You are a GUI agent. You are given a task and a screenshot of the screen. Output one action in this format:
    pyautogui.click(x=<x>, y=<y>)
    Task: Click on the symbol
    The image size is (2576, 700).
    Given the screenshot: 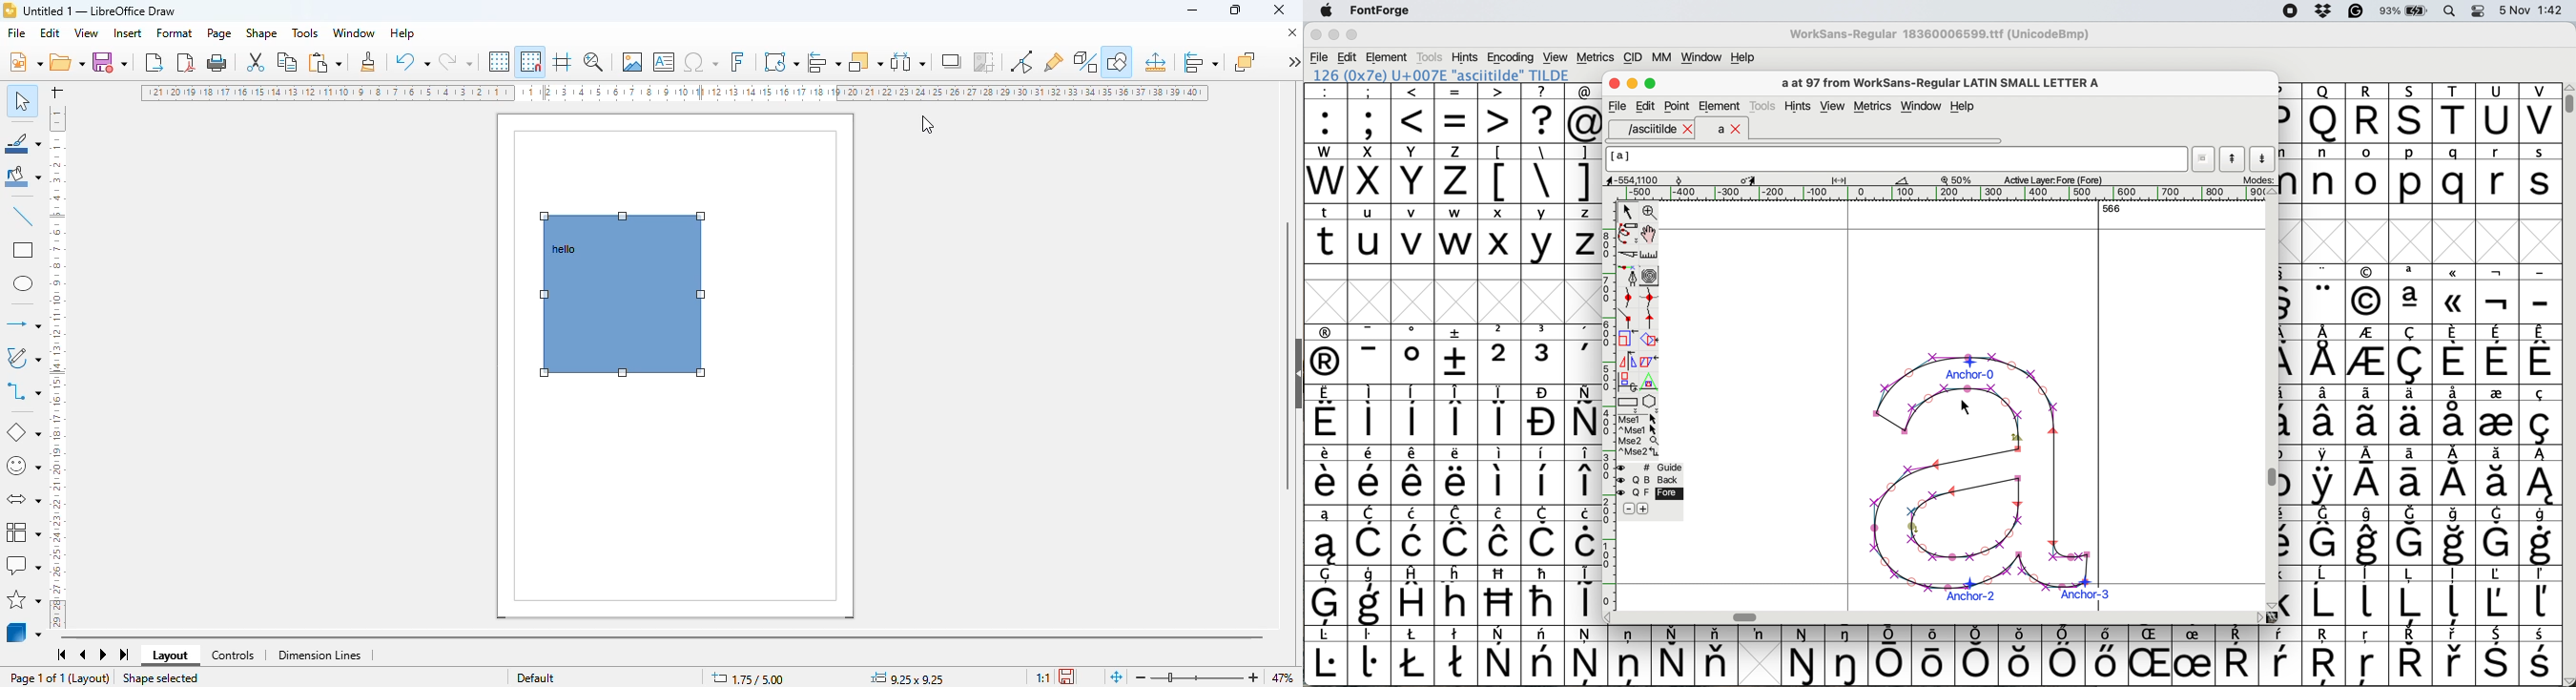 What is the action you would take?
    pyautogui.click(x=1458, y=354)
    